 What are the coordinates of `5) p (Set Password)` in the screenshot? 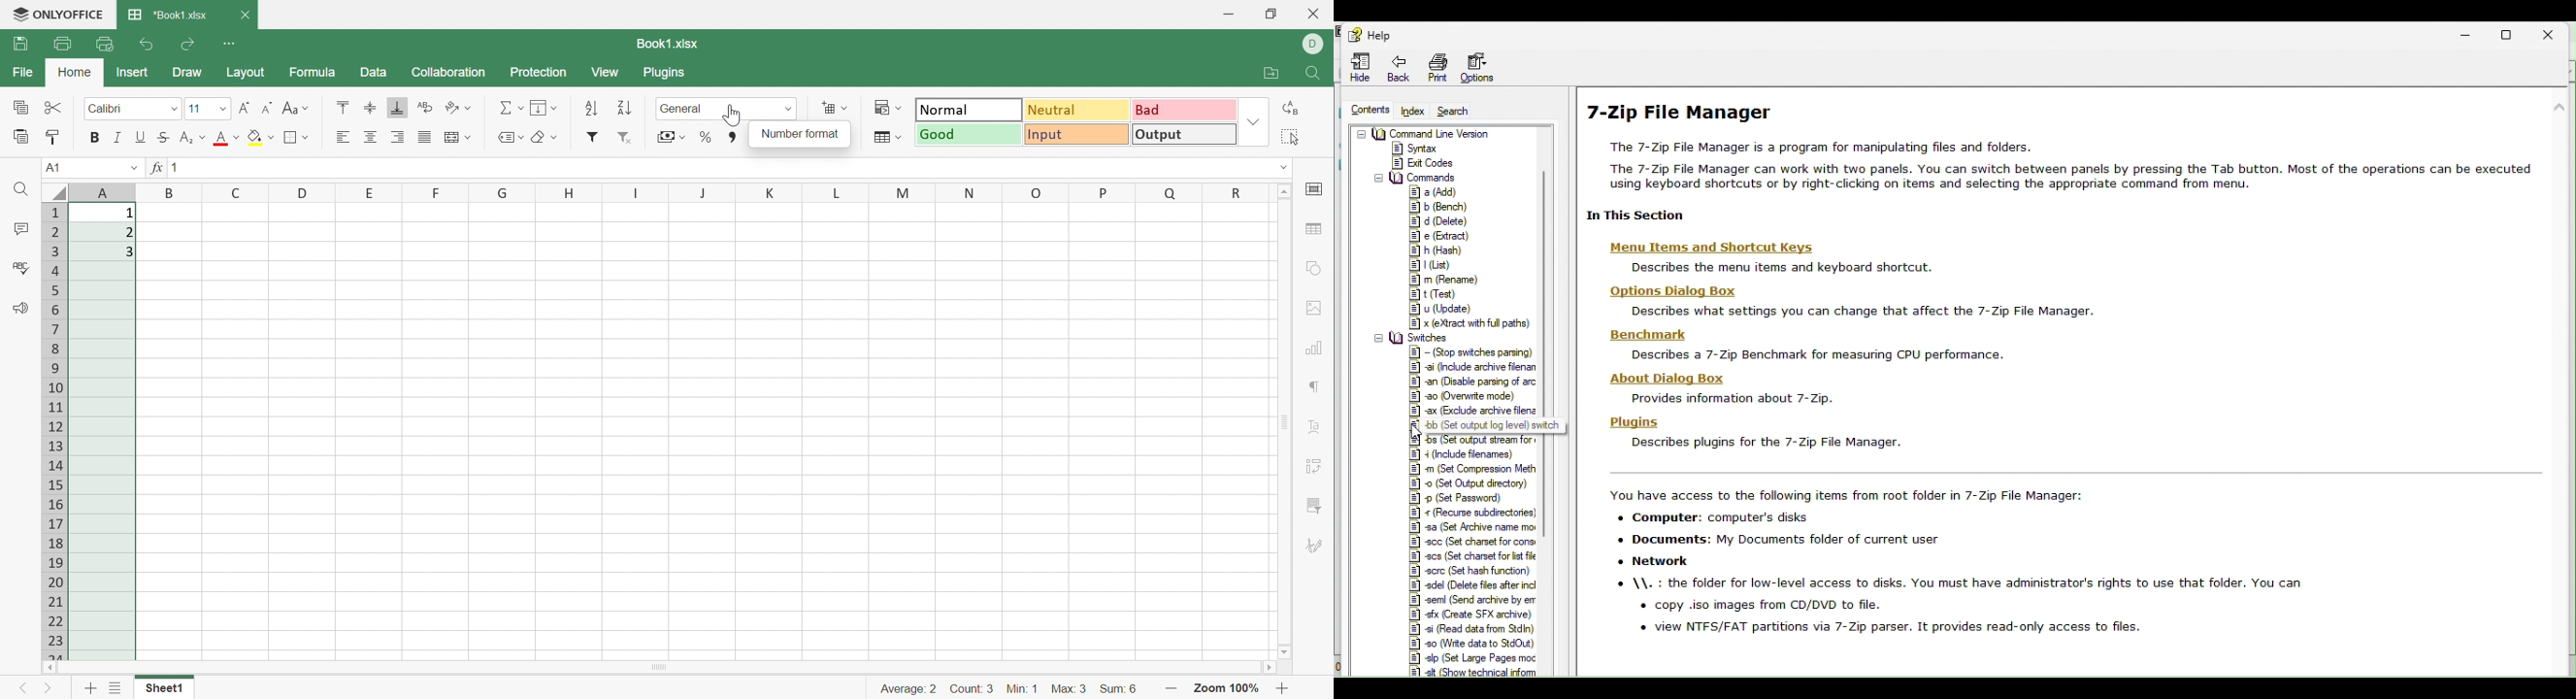 It's located at (1466, 498).